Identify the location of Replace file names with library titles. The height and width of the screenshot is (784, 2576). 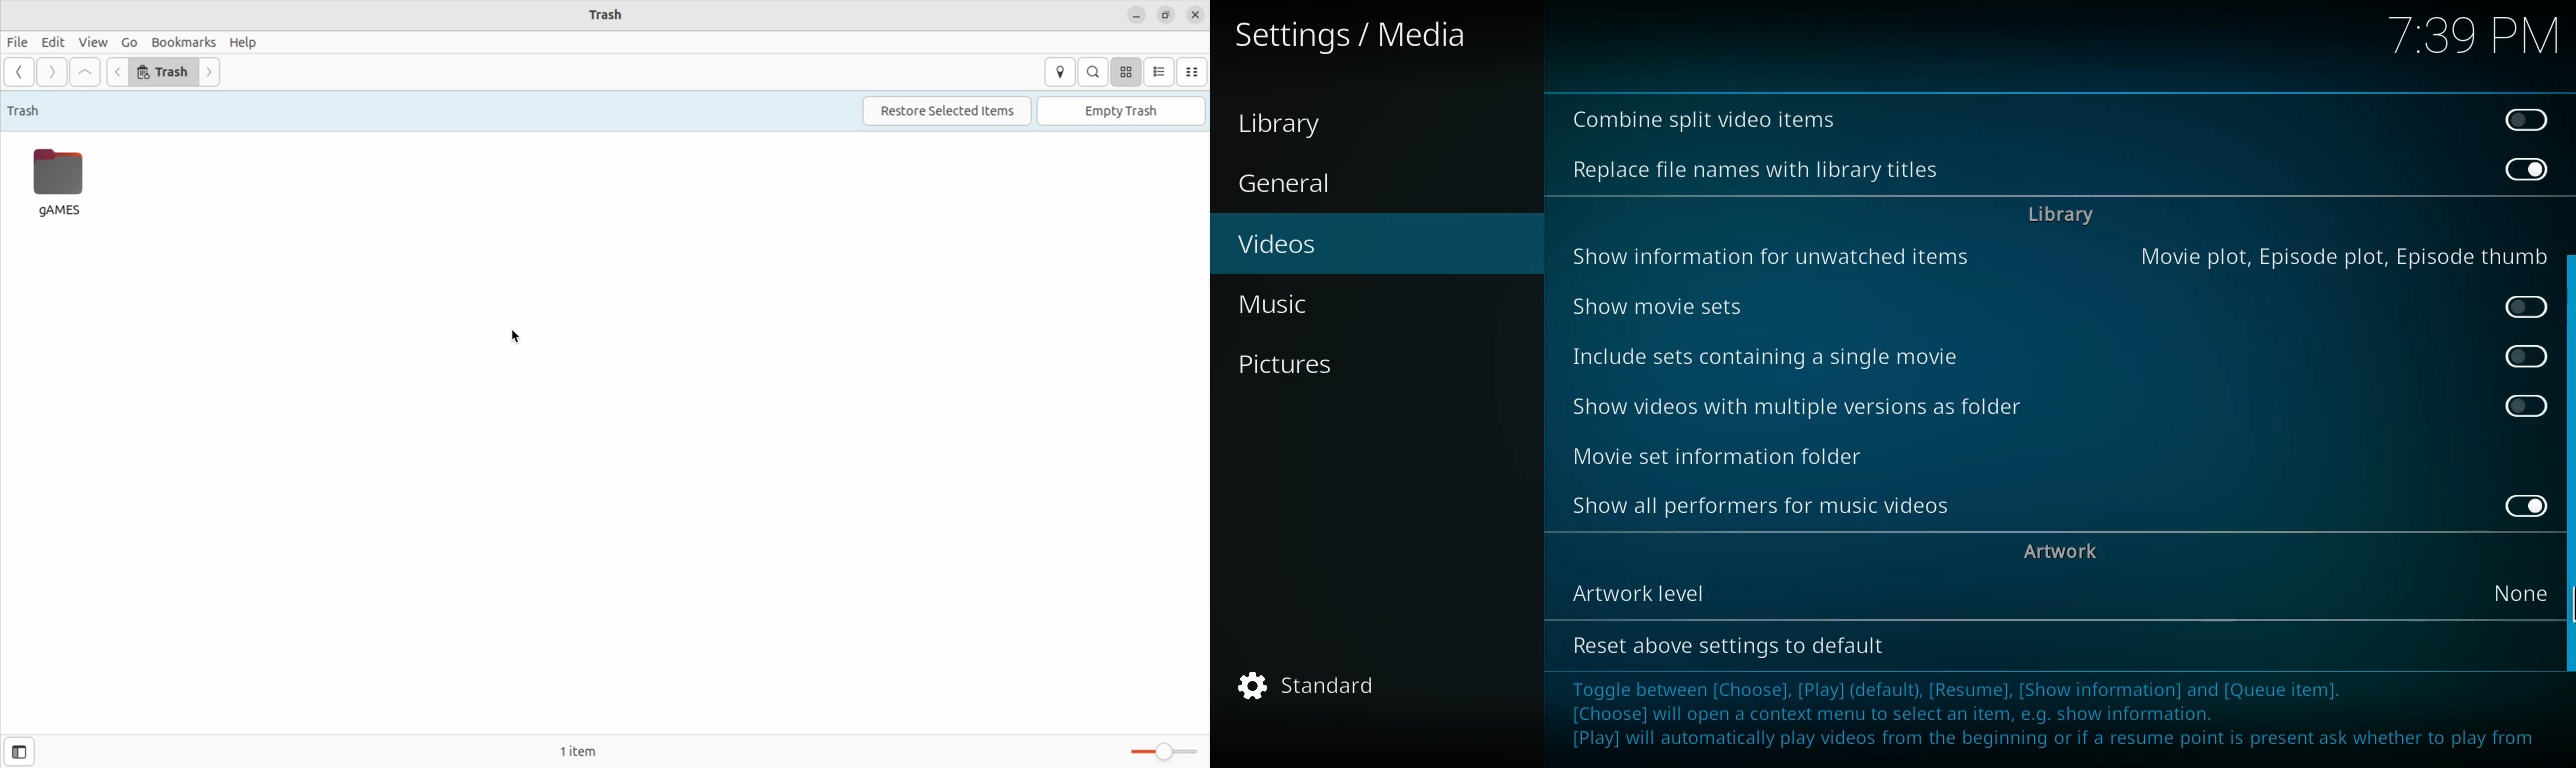
(1756, 171).